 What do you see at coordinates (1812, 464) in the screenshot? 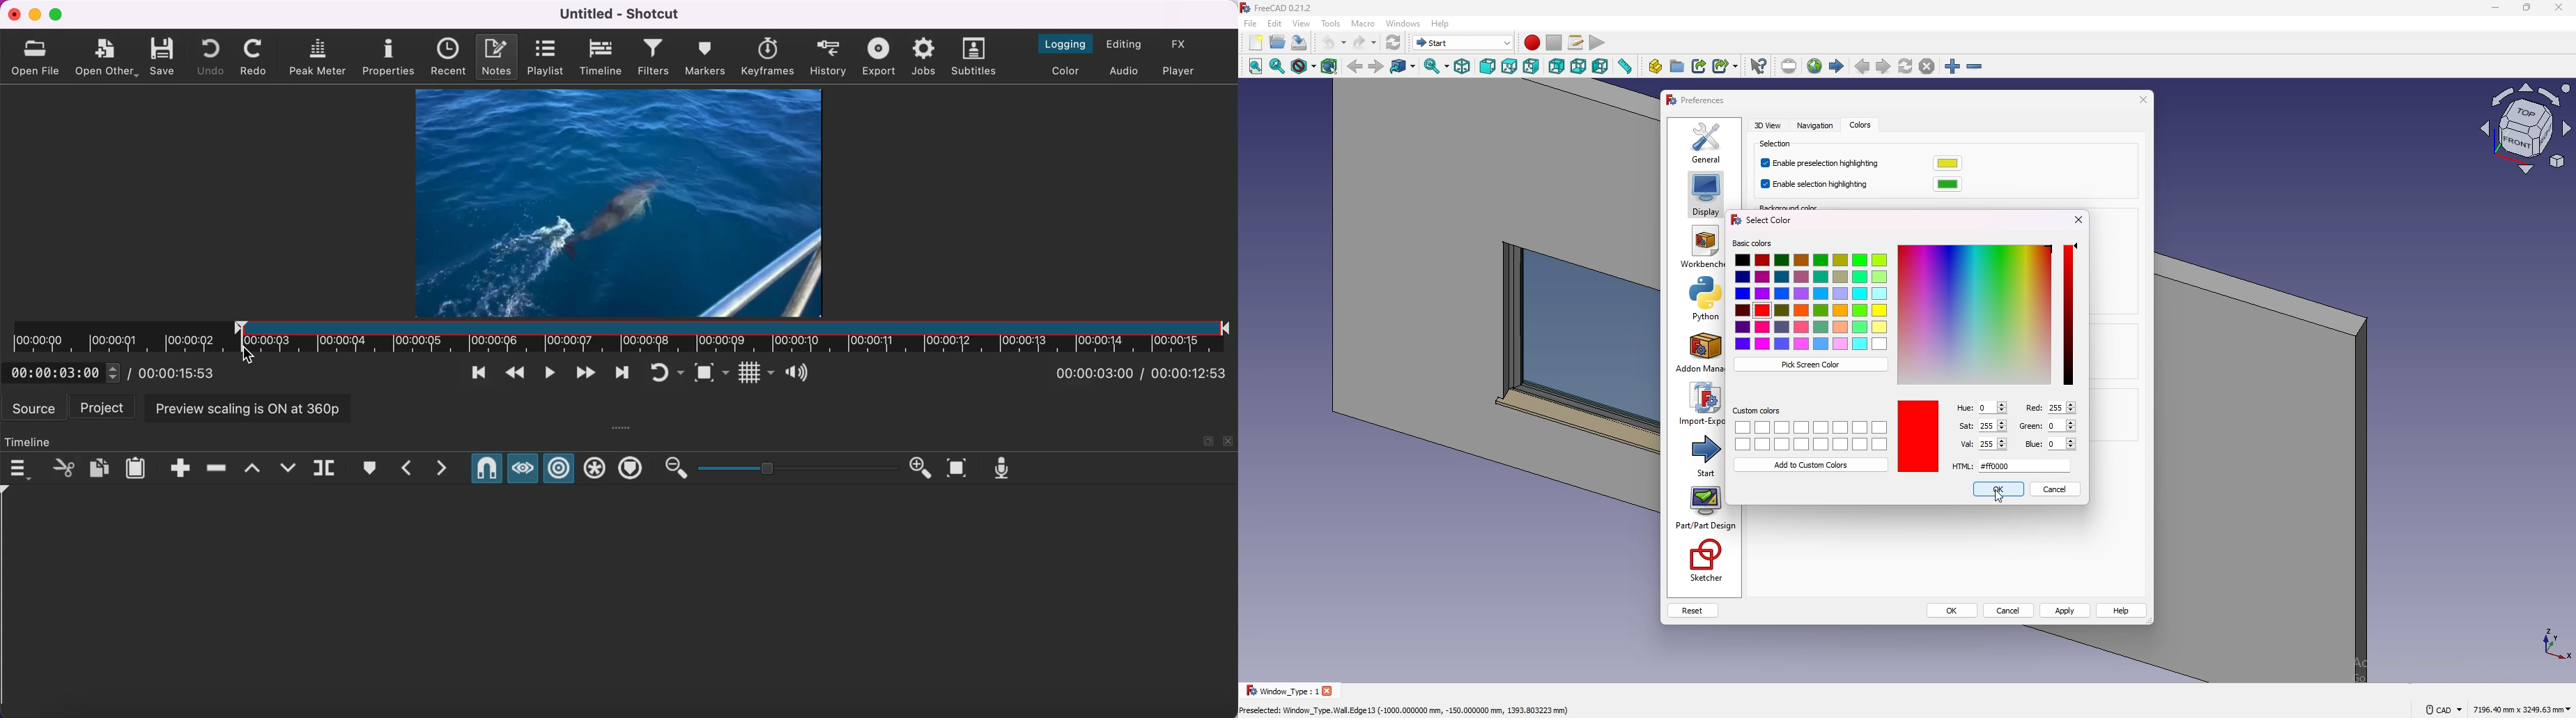
I see `Add to Custom Colors` at bounding box center [1812, 464].